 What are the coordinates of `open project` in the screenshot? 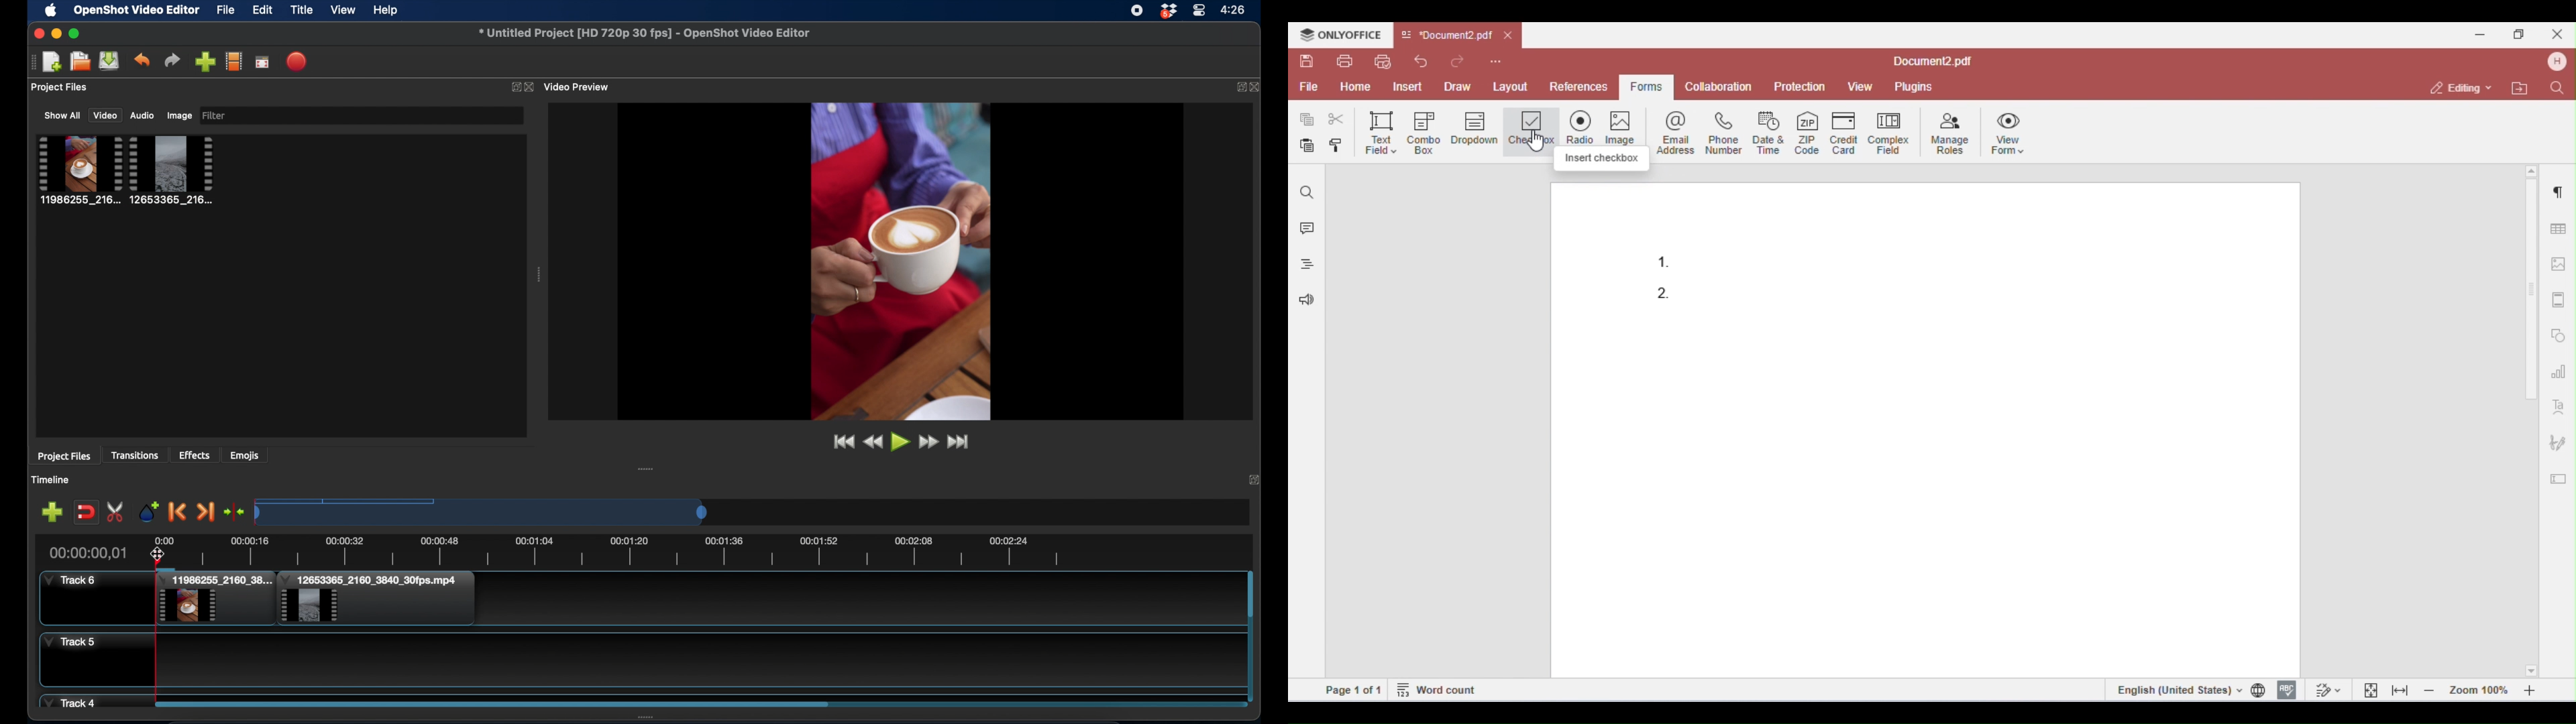 It's located at (52, 62).